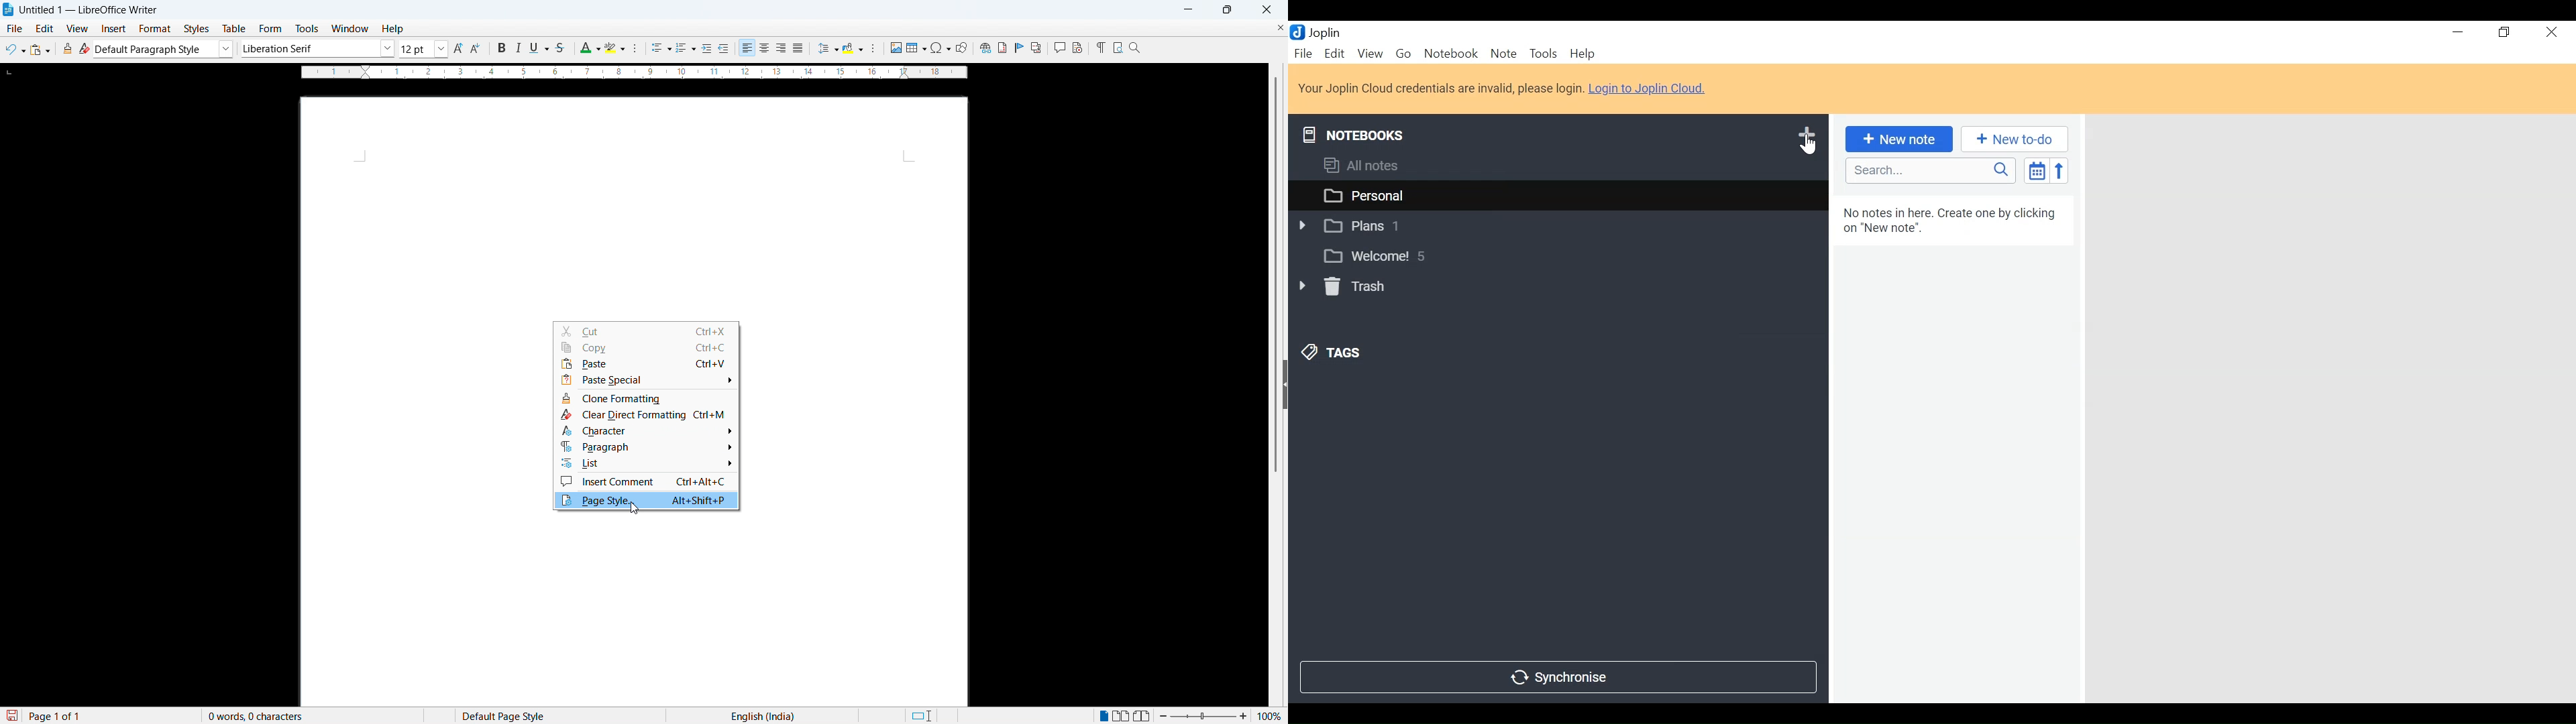  Describe the element at coordinates (559, 48) in the screenshot. I see `Strike through ` at that location.